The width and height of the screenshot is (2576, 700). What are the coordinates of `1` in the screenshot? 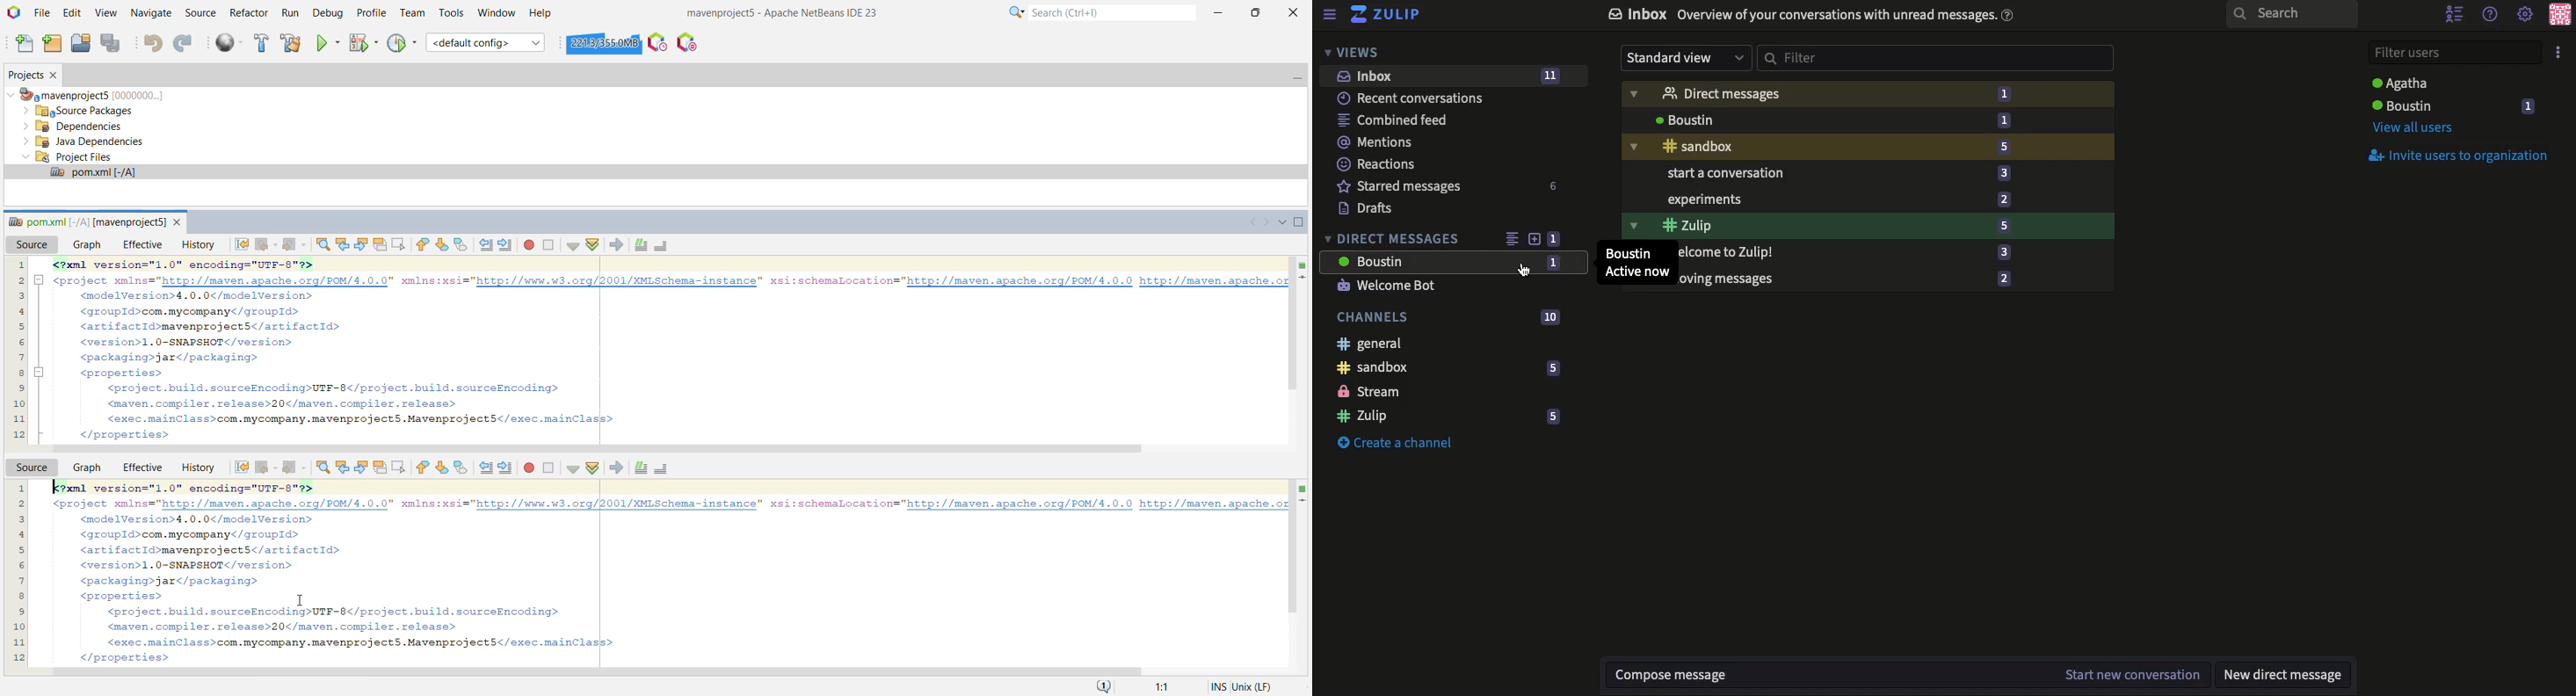 It's located at (1554, 236).